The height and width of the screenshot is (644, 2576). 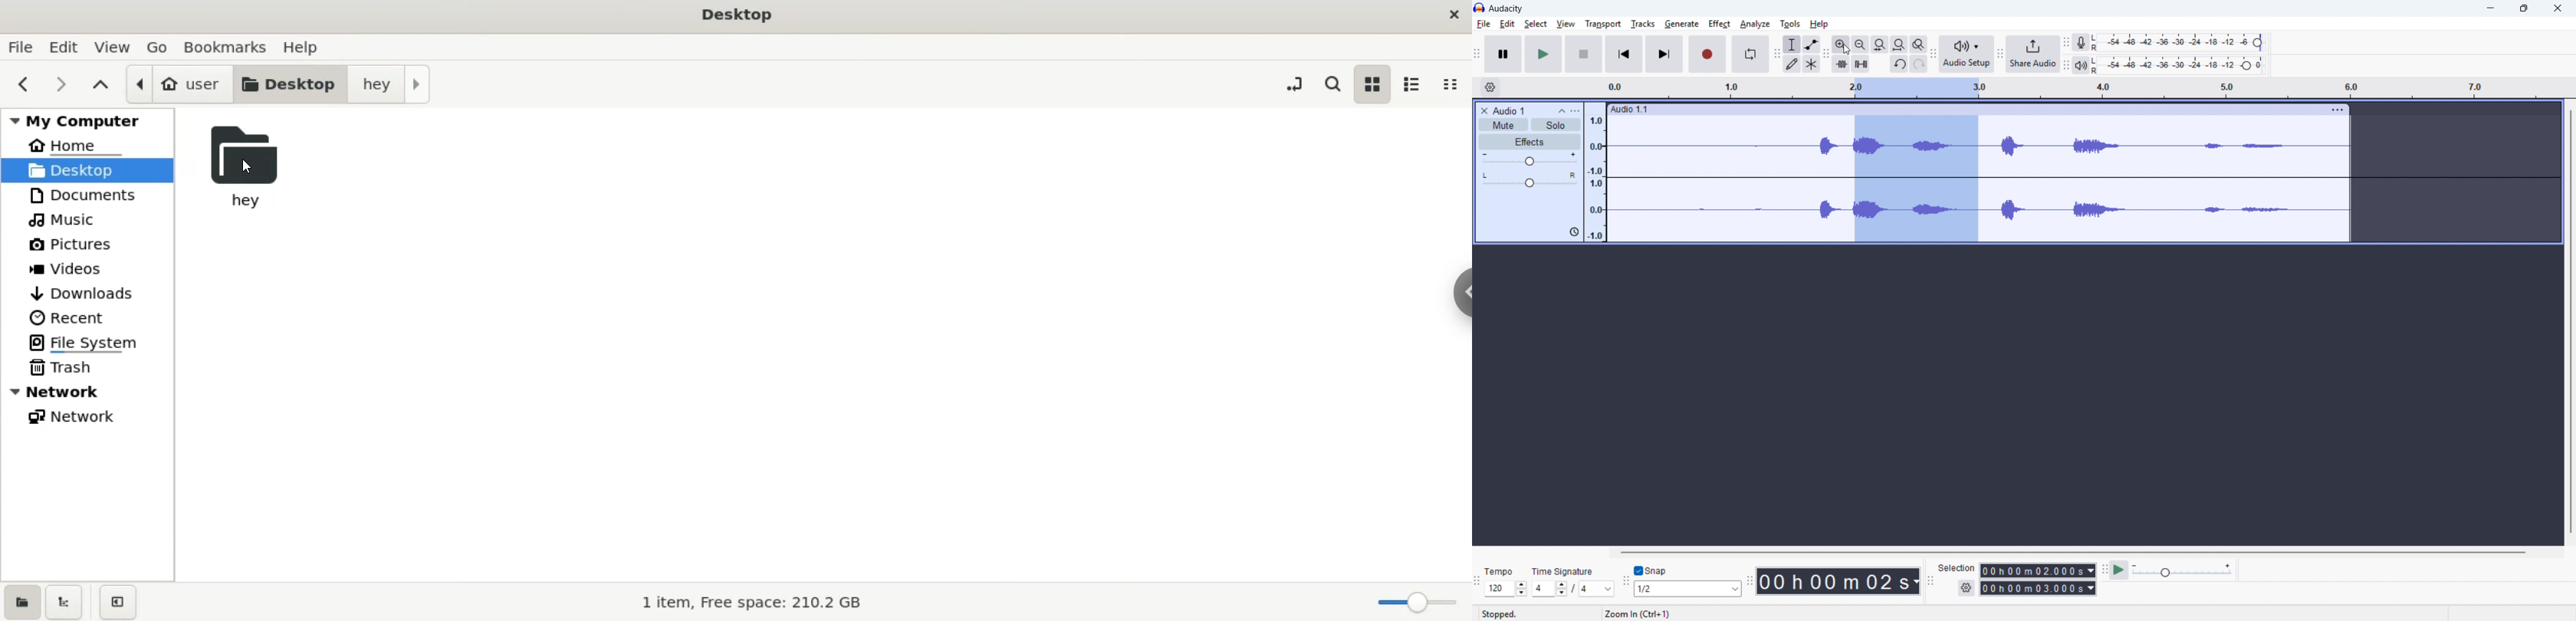 I want to click on Playback metre toolbar, so click(x=2065, y=66).